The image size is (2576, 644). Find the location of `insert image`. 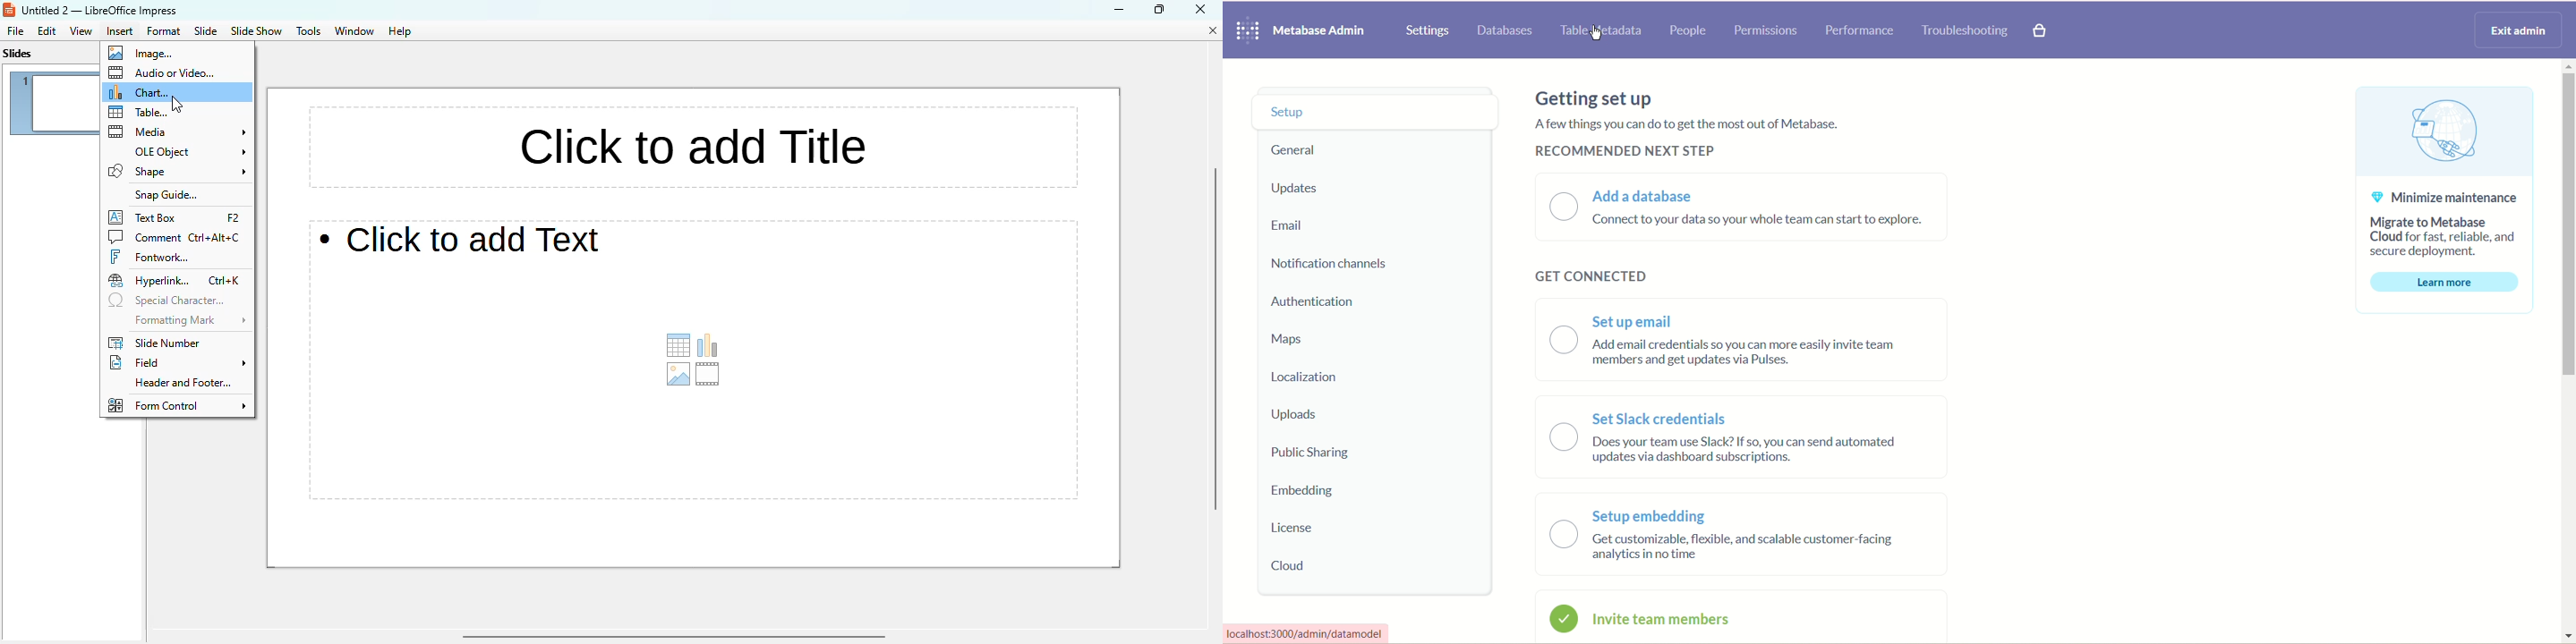

insert image is located at coordinates (678, 374).